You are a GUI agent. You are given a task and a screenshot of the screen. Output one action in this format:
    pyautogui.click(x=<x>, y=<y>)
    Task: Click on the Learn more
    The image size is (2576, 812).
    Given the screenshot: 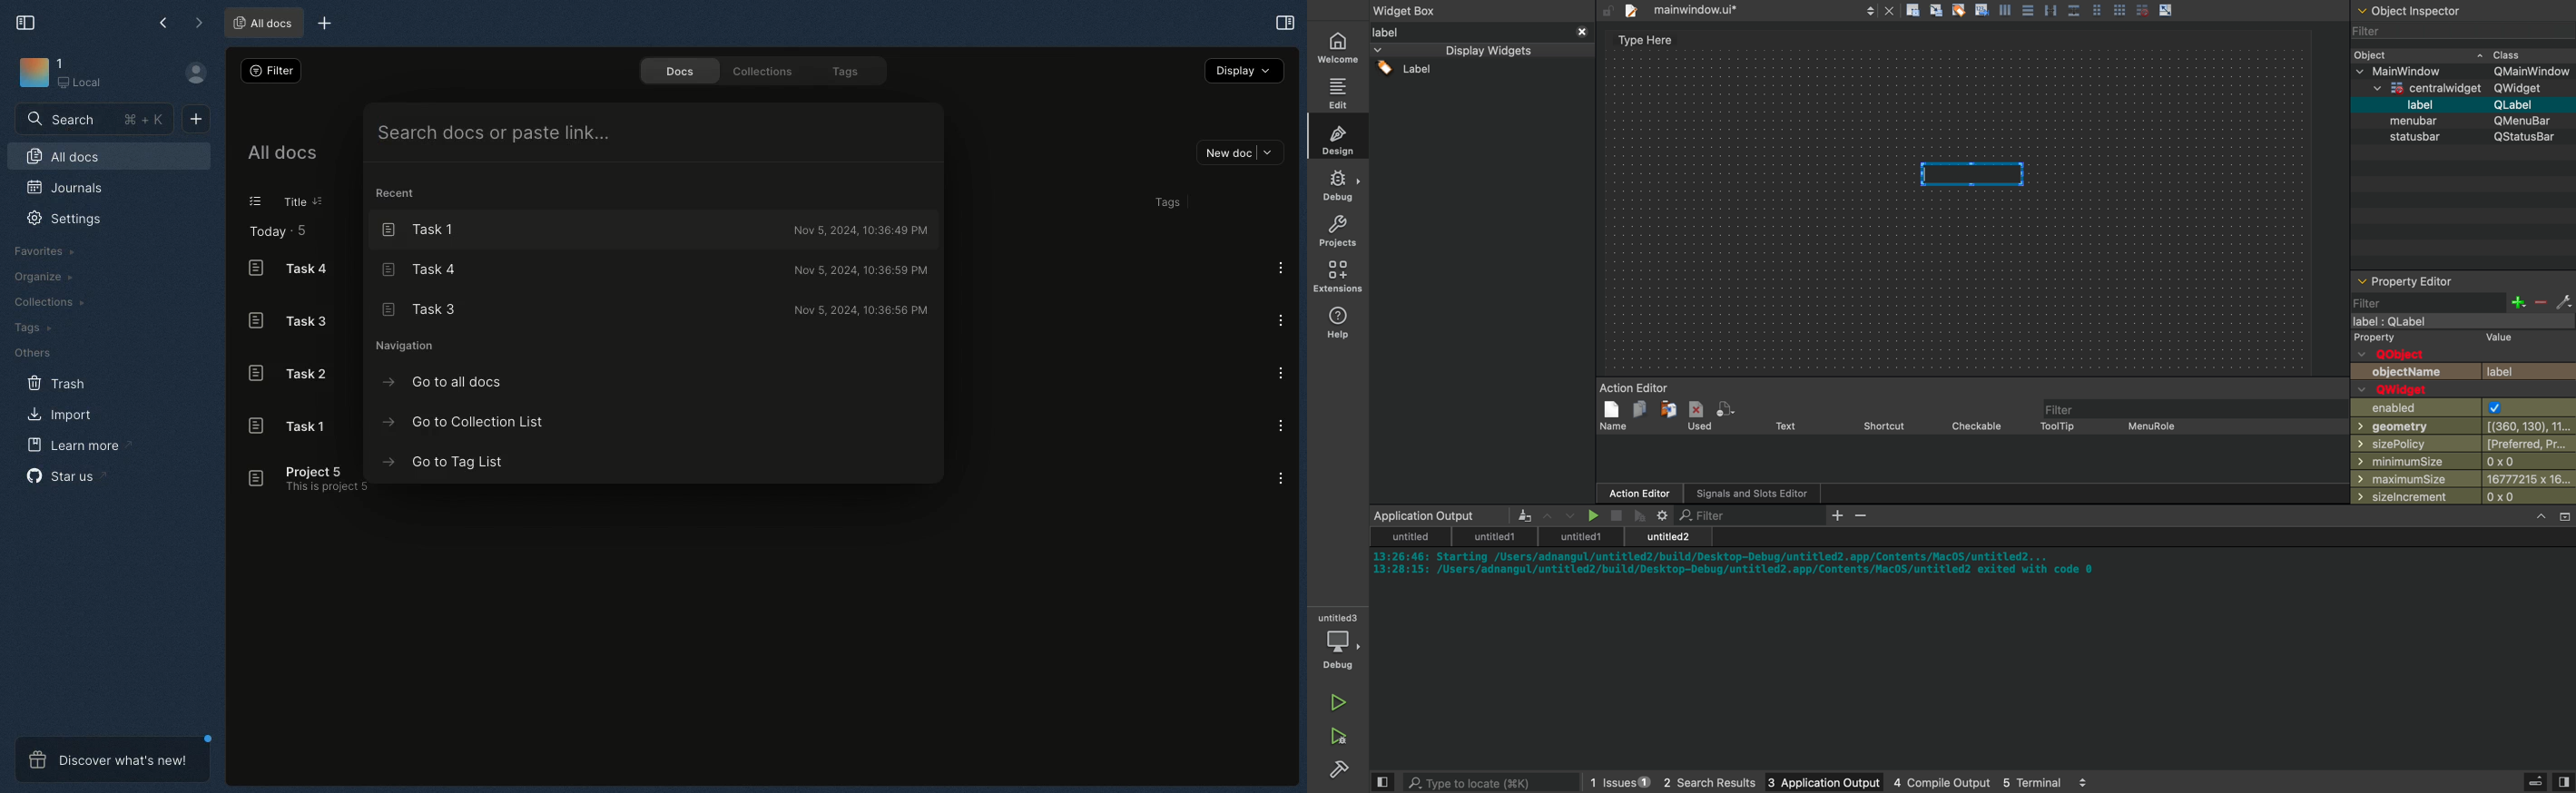 What is the action you would take?
    pyautogui.click(x=73, y=443)
    